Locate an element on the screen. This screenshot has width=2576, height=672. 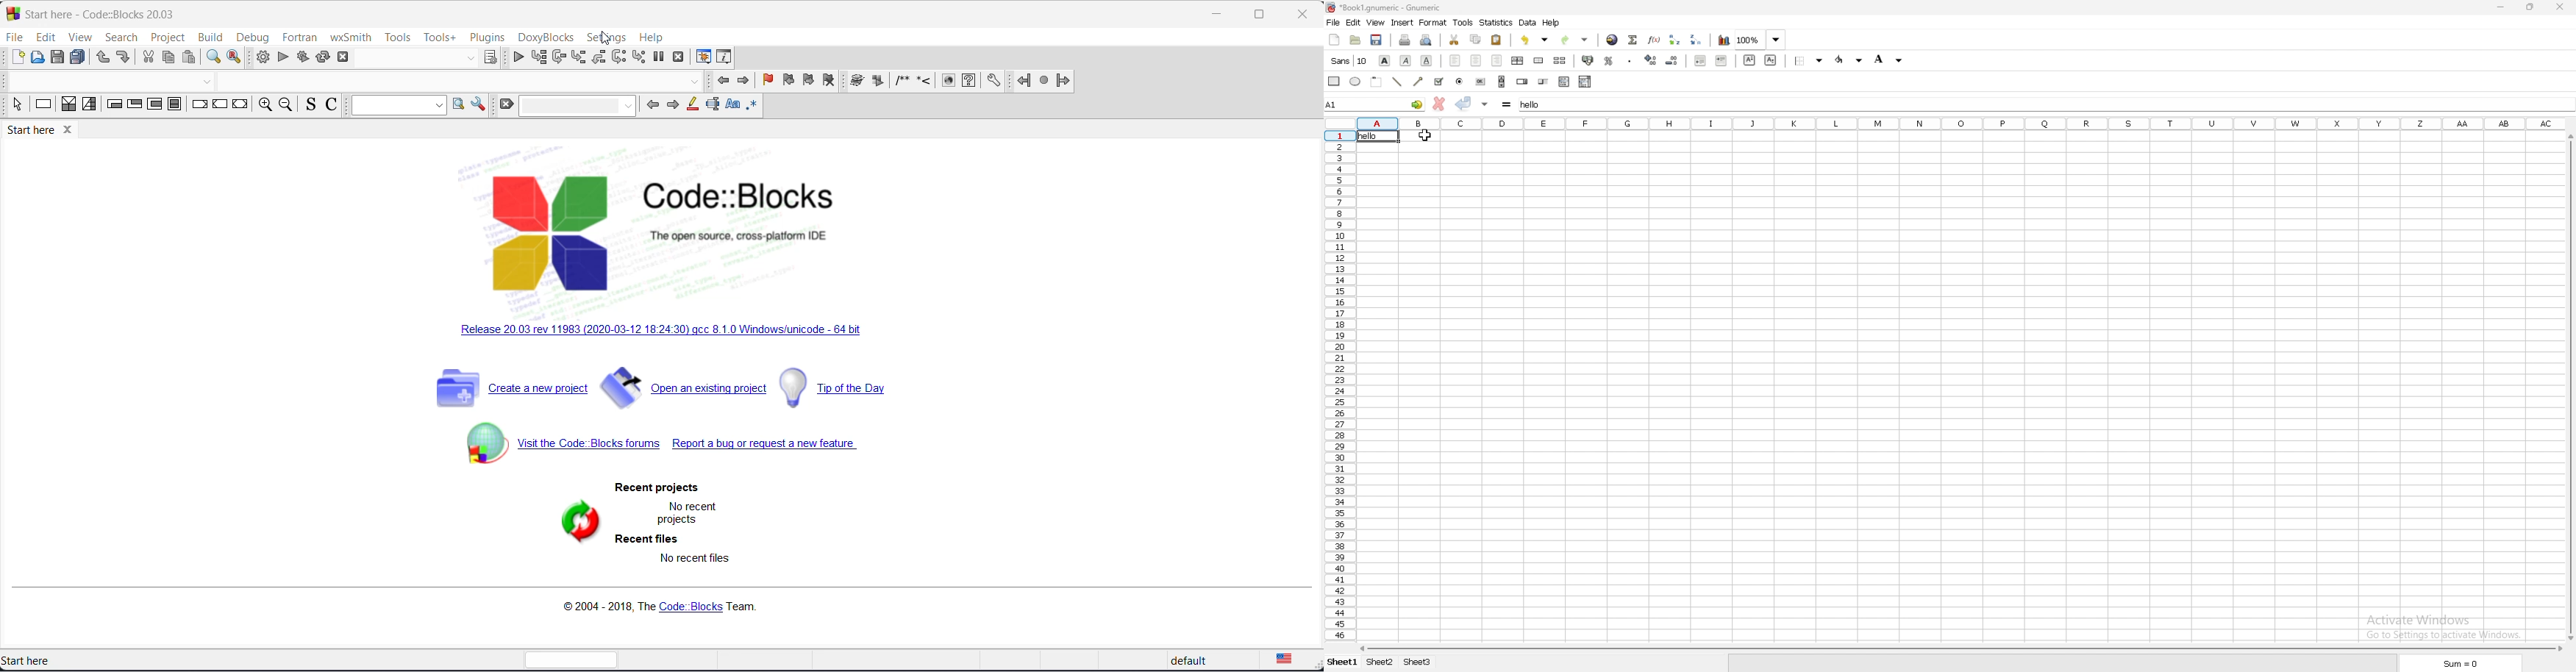
no recent projects is located at coordinates (689, 515).